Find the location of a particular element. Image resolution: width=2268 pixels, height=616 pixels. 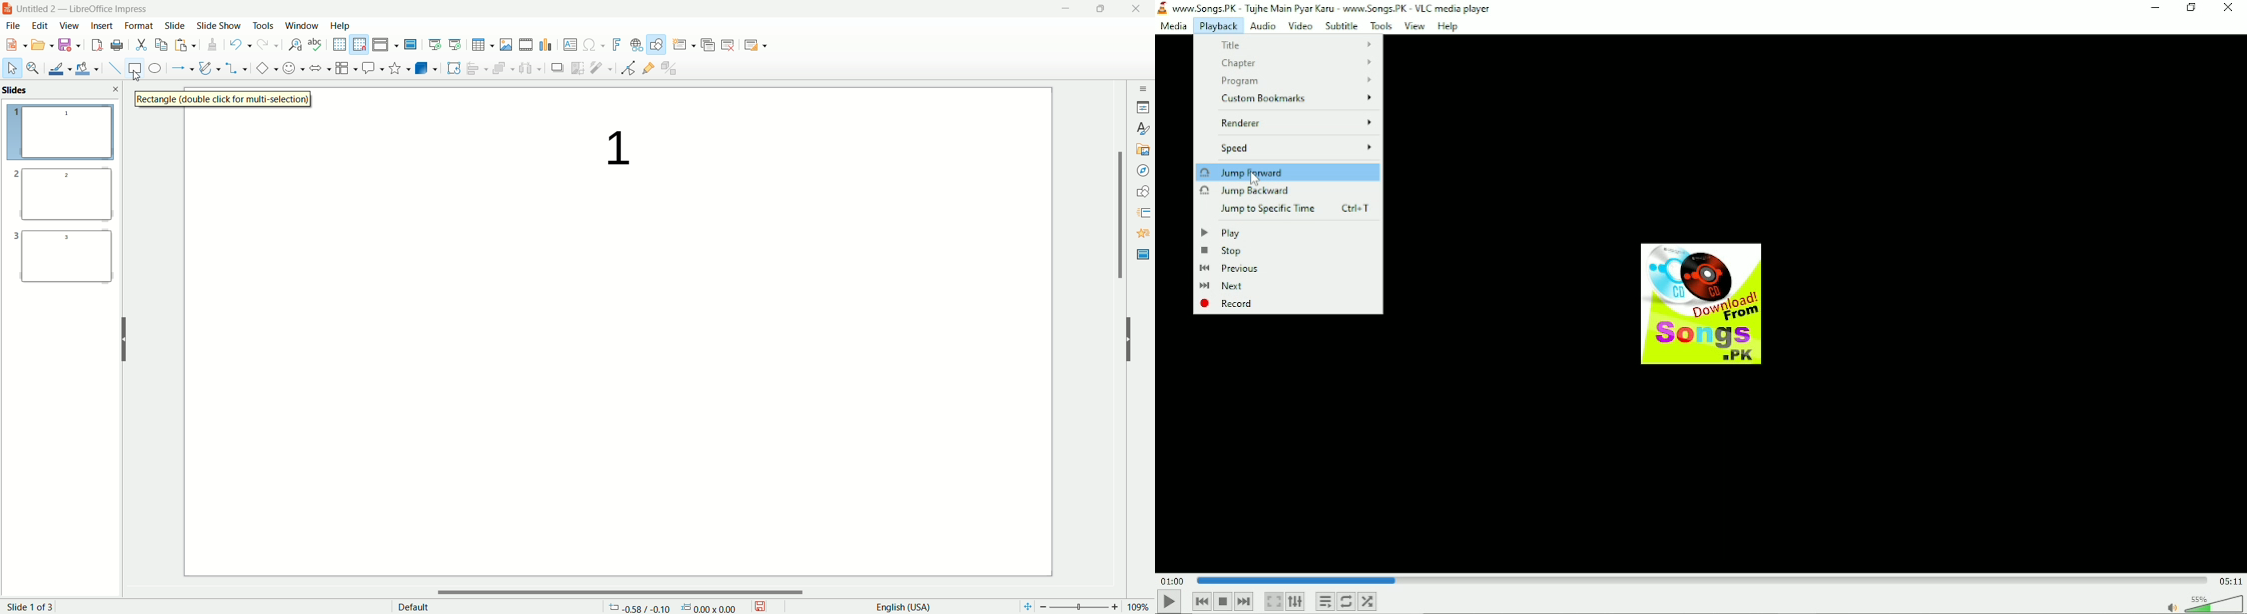

cursor is located at coordinates (142, 81).